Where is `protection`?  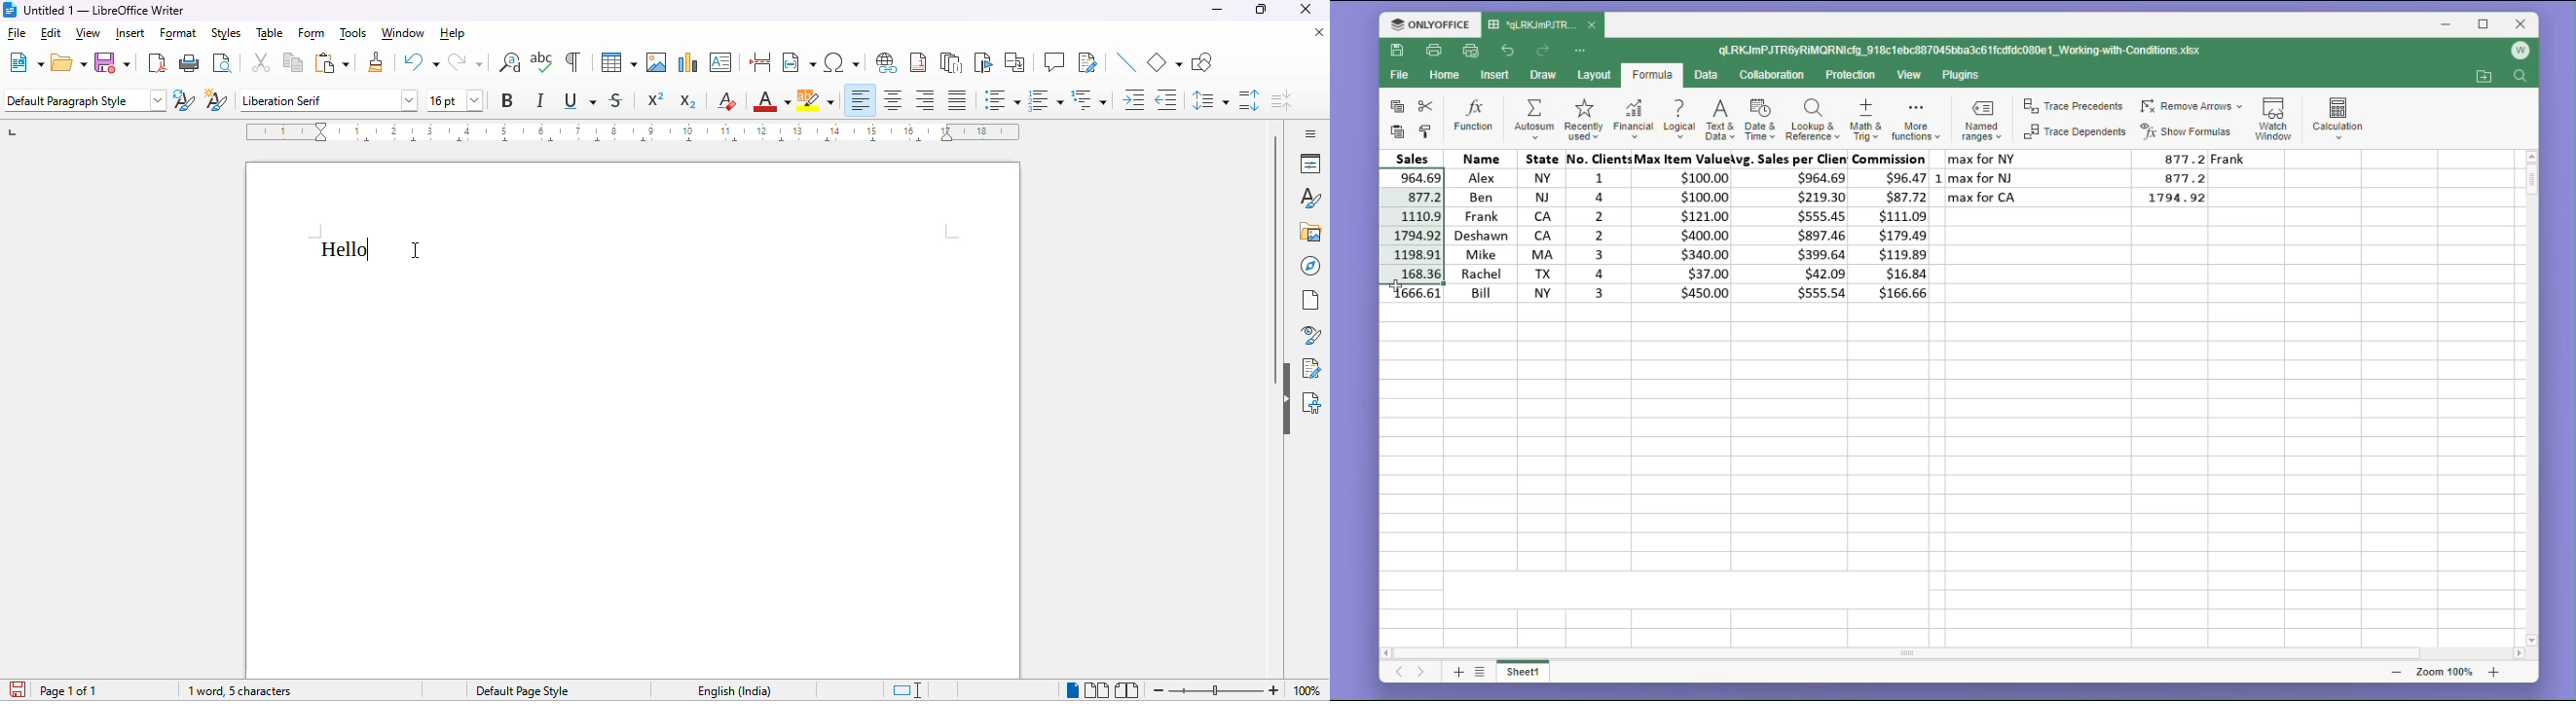
protection is located at coordinates (1853, 75).